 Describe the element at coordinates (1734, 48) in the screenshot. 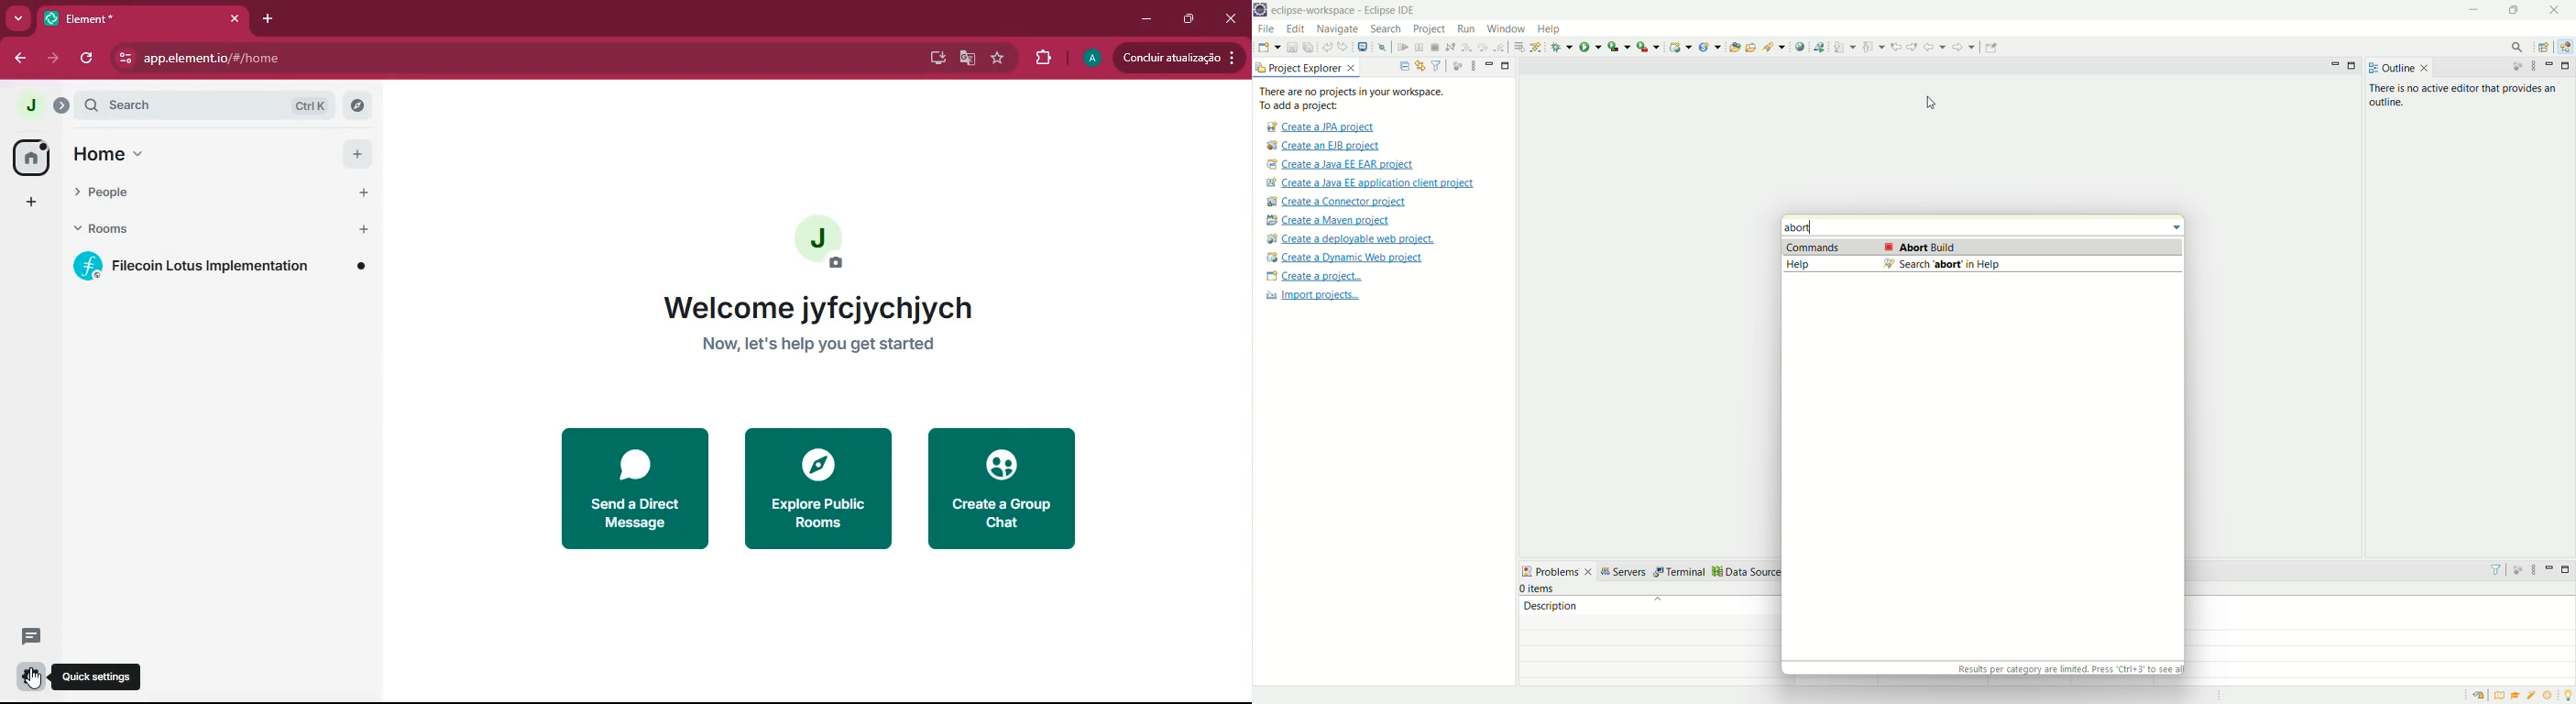

I see `open type` at that location.